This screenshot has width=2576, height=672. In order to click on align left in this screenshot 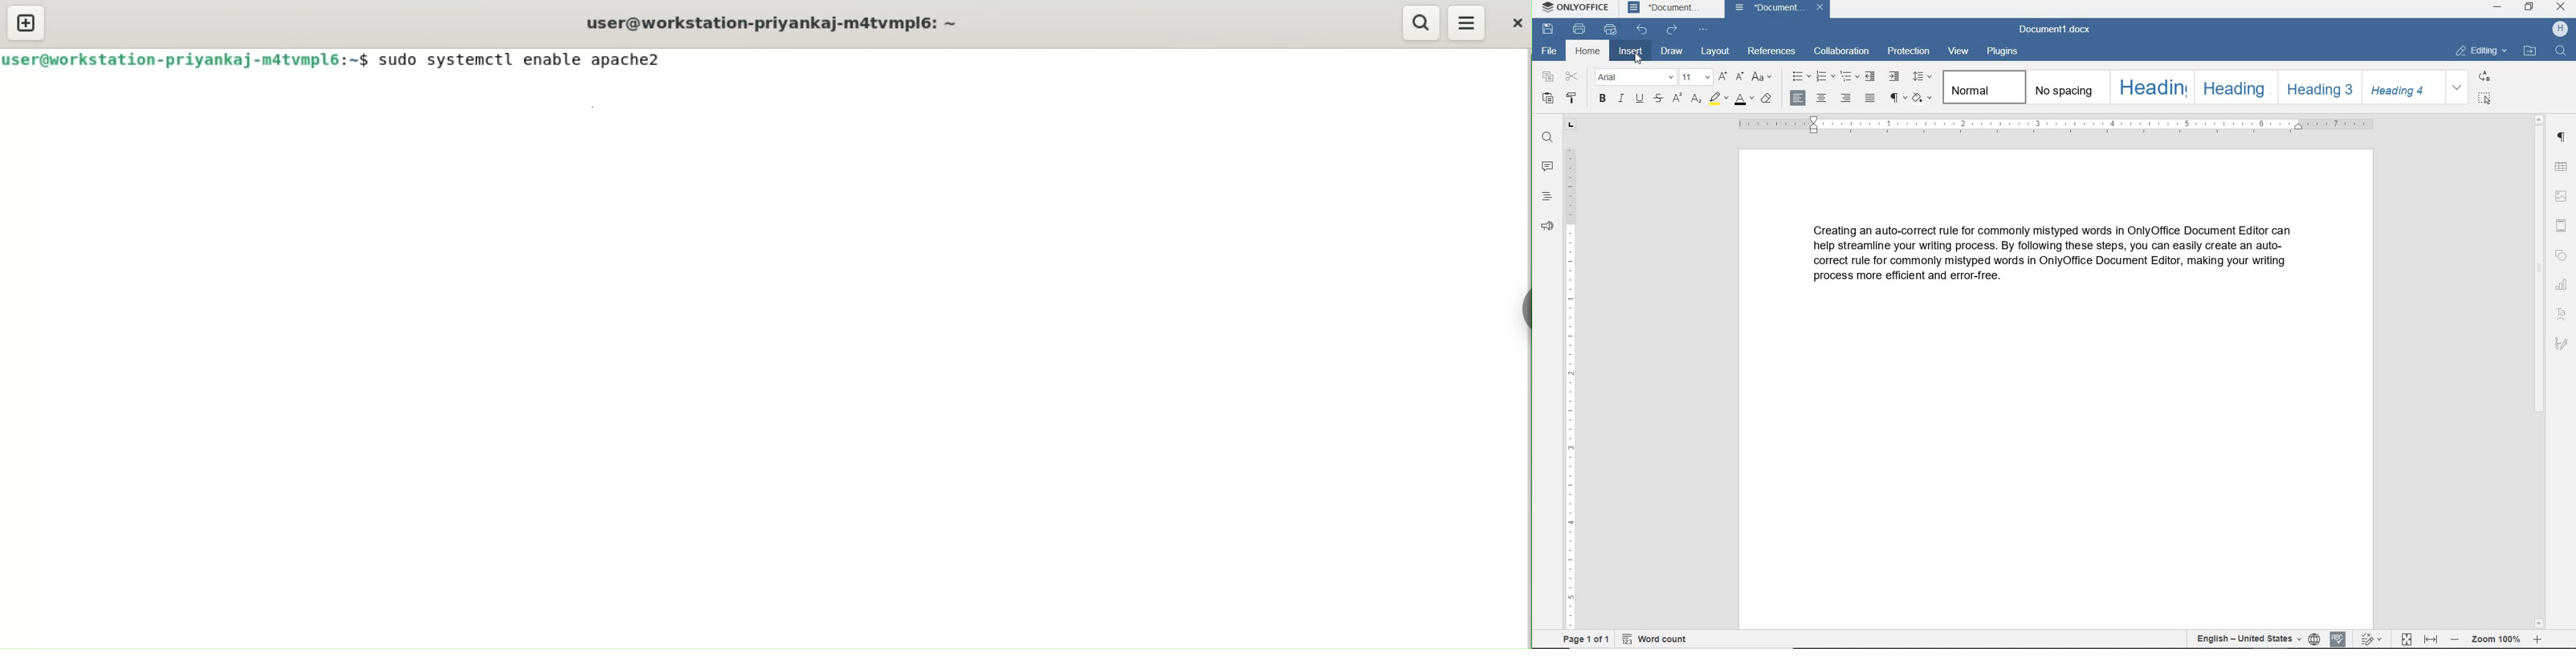, I will do `click(1798, 98)`.